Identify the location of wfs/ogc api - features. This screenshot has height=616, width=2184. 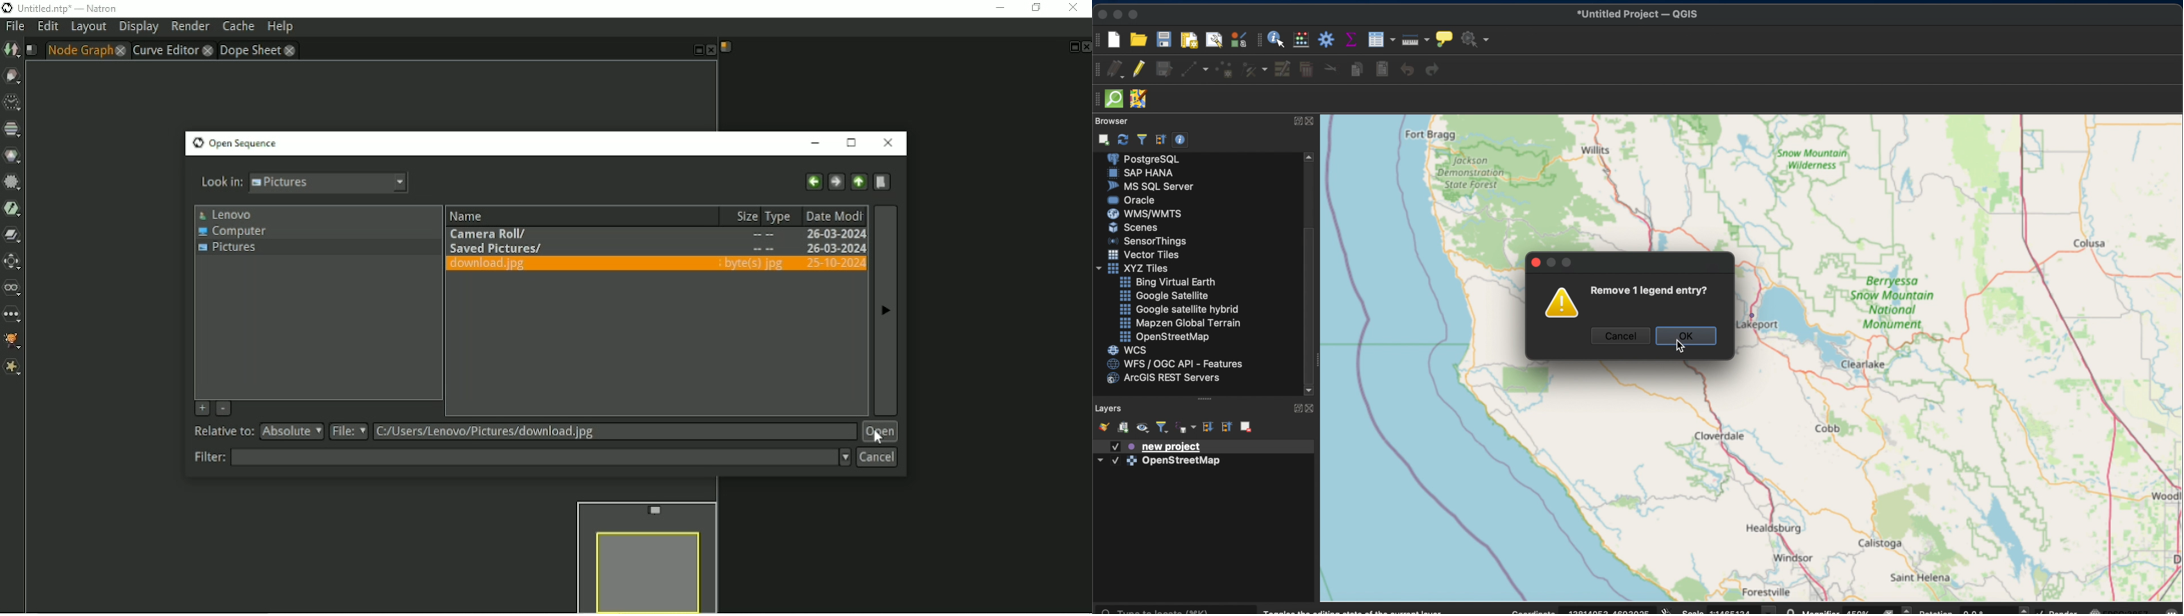
(1172, 364).